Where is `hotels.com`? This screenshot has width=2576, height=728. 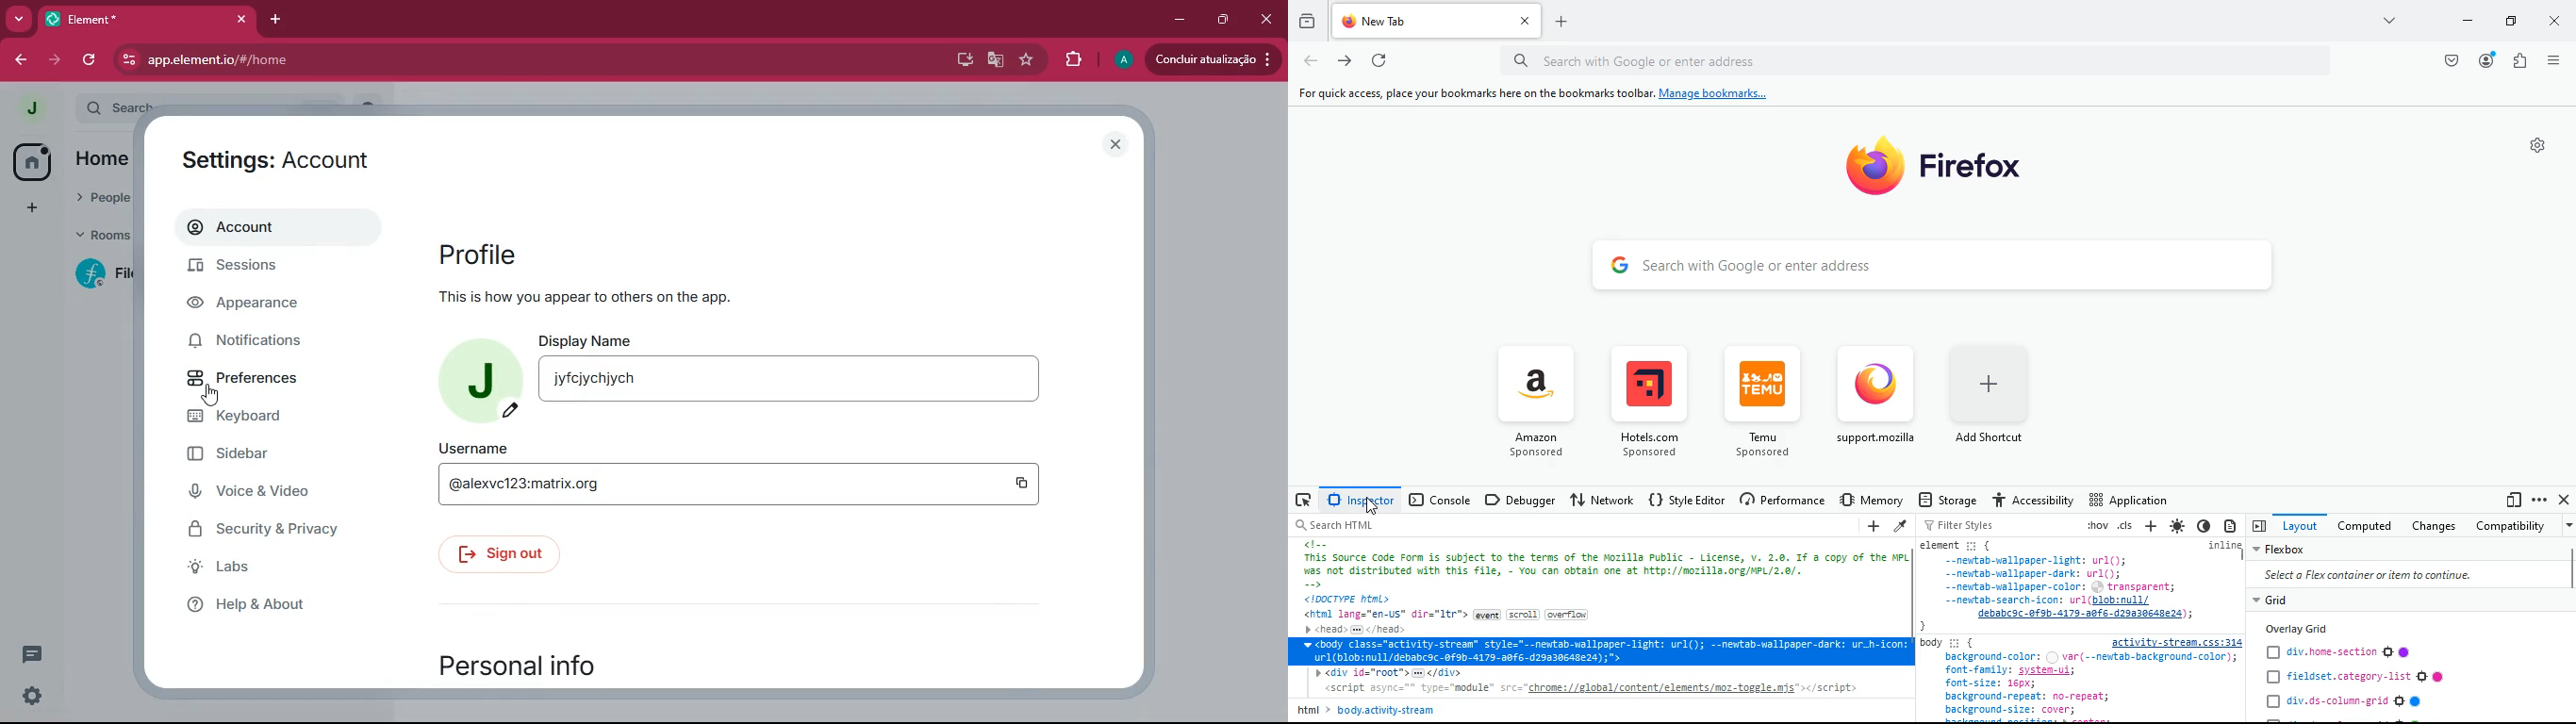
hotels.com is located at coordinates (1659, 404).